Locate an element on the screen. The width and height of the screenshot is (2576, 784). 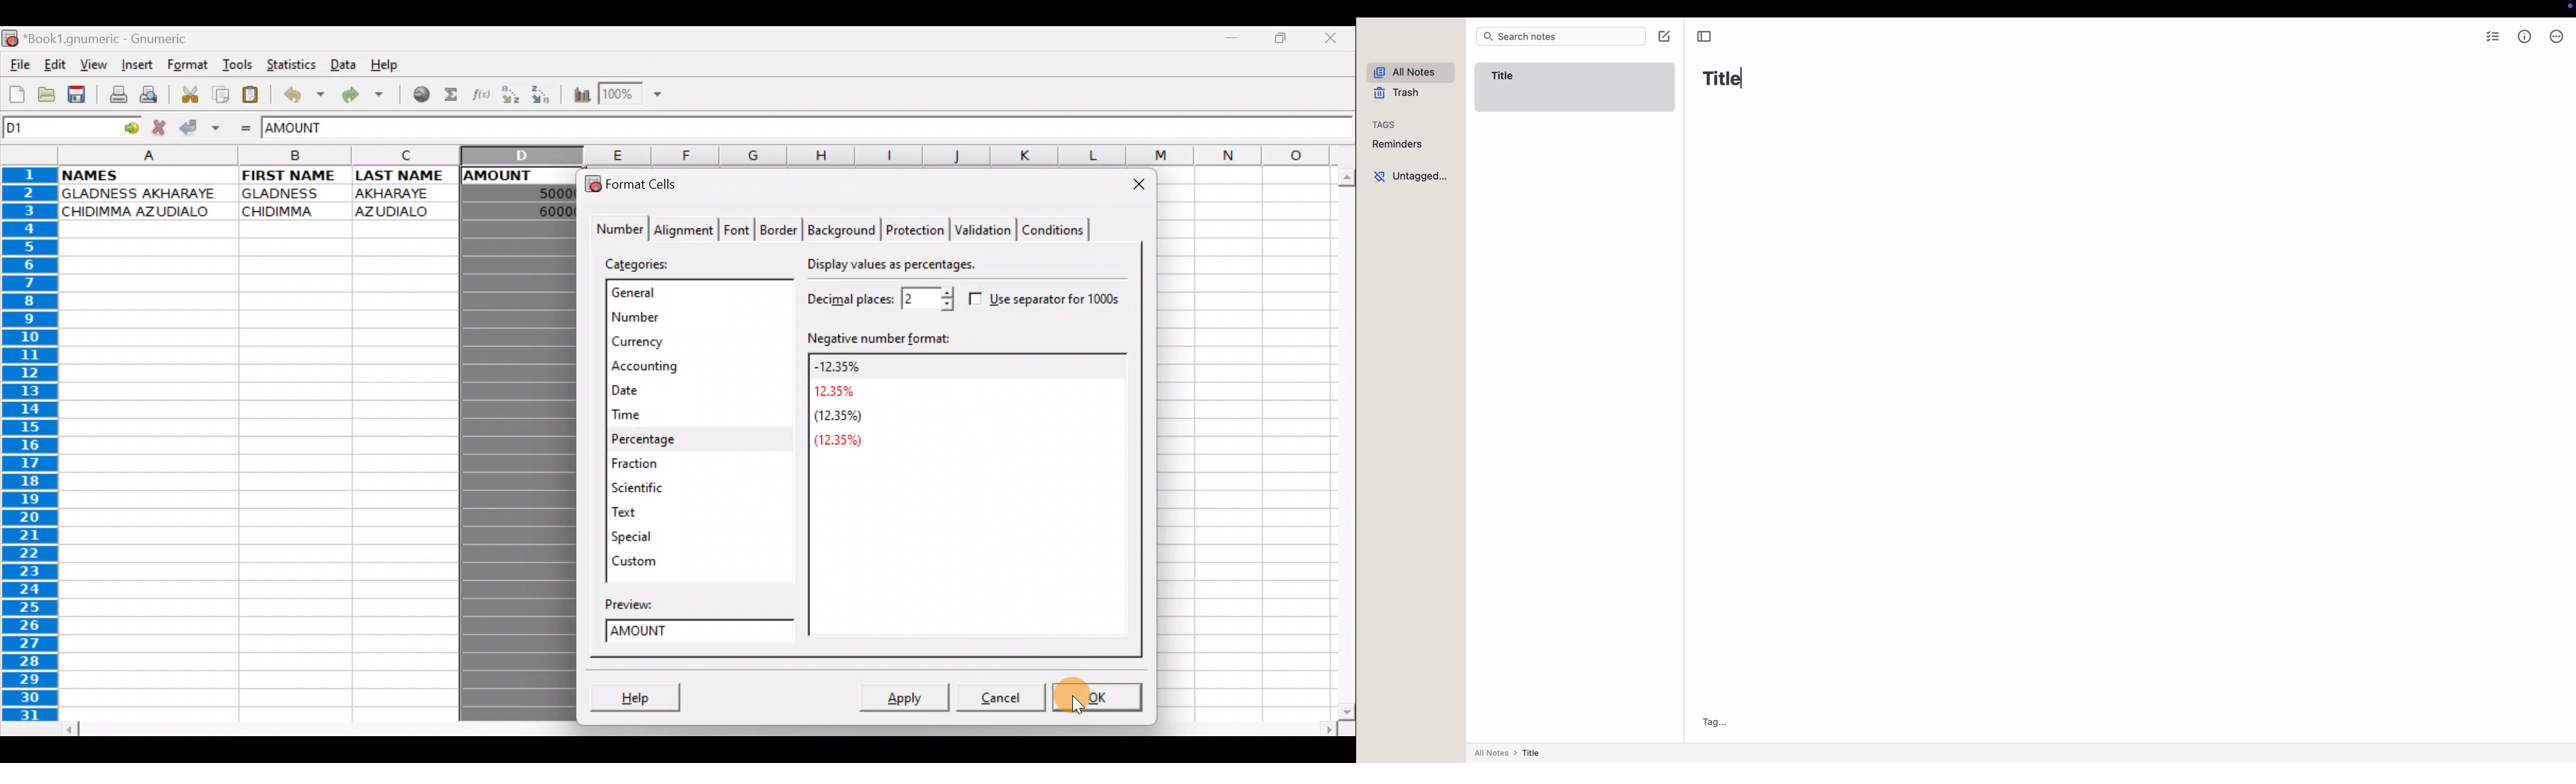
AMOUNT is located at coordinates (513, 175).